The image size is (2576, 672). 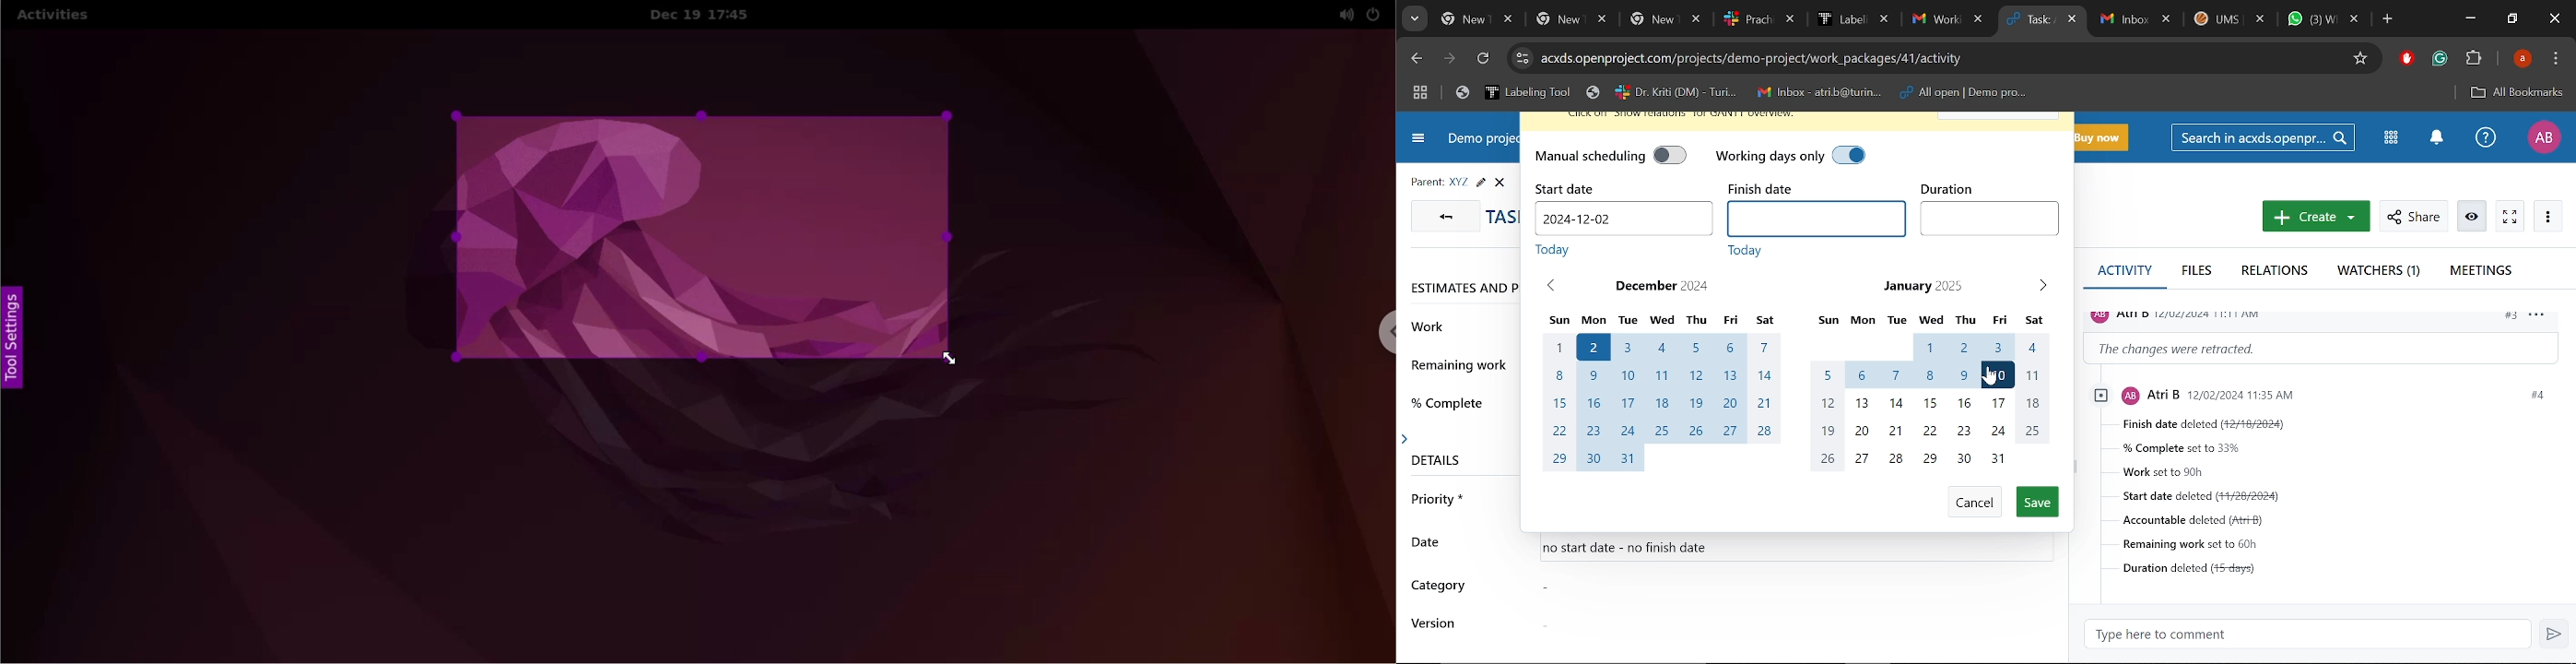 I want to click on Close current tab, so click(x=2074, y=21).